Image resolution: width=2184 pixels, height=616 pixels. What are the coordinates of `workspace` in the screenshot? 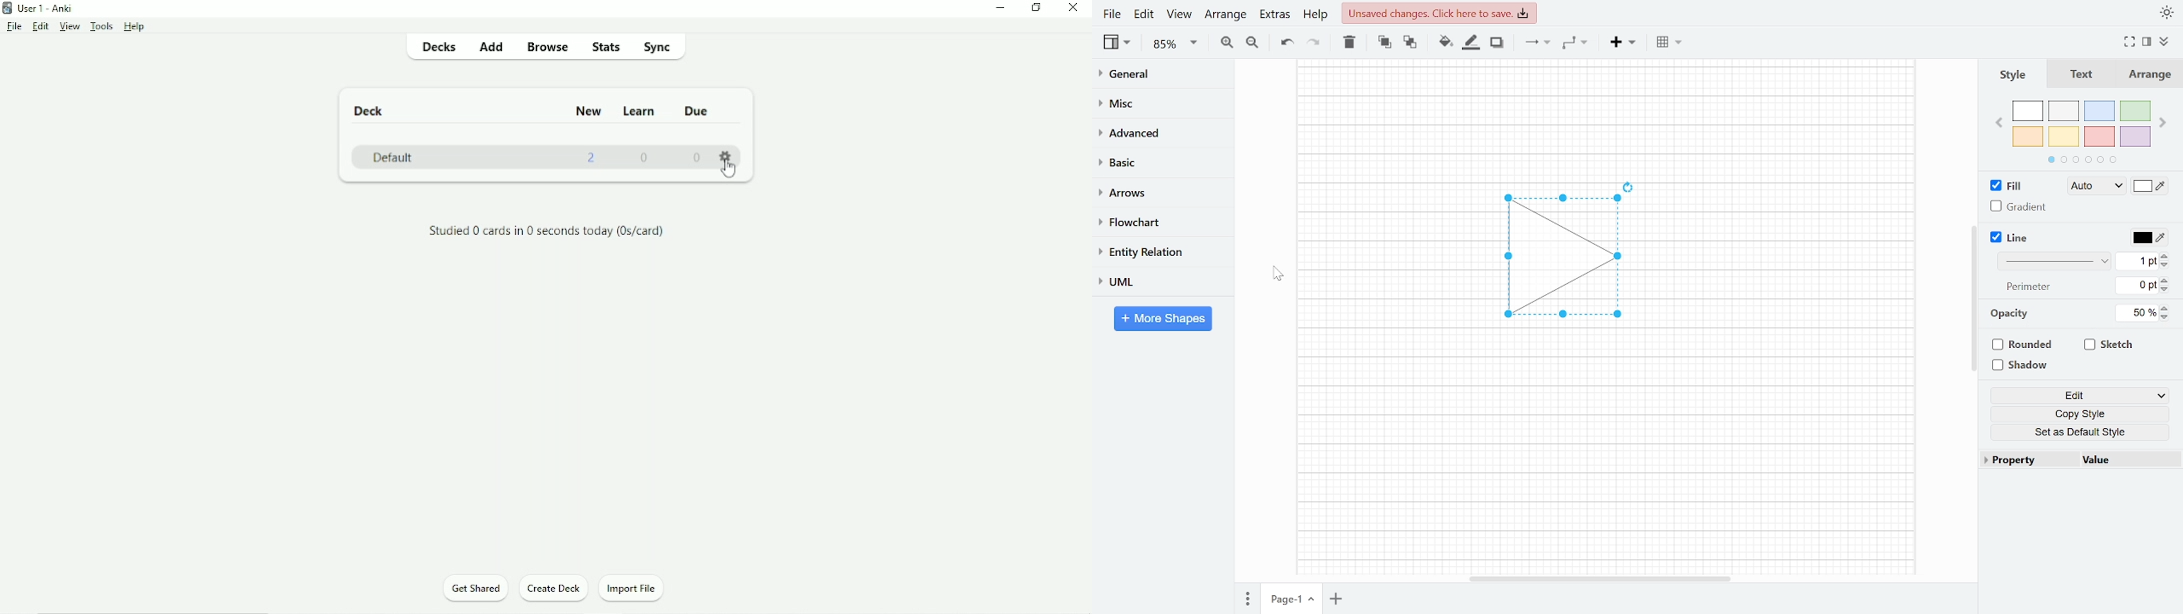 It's located at (1385, 258).